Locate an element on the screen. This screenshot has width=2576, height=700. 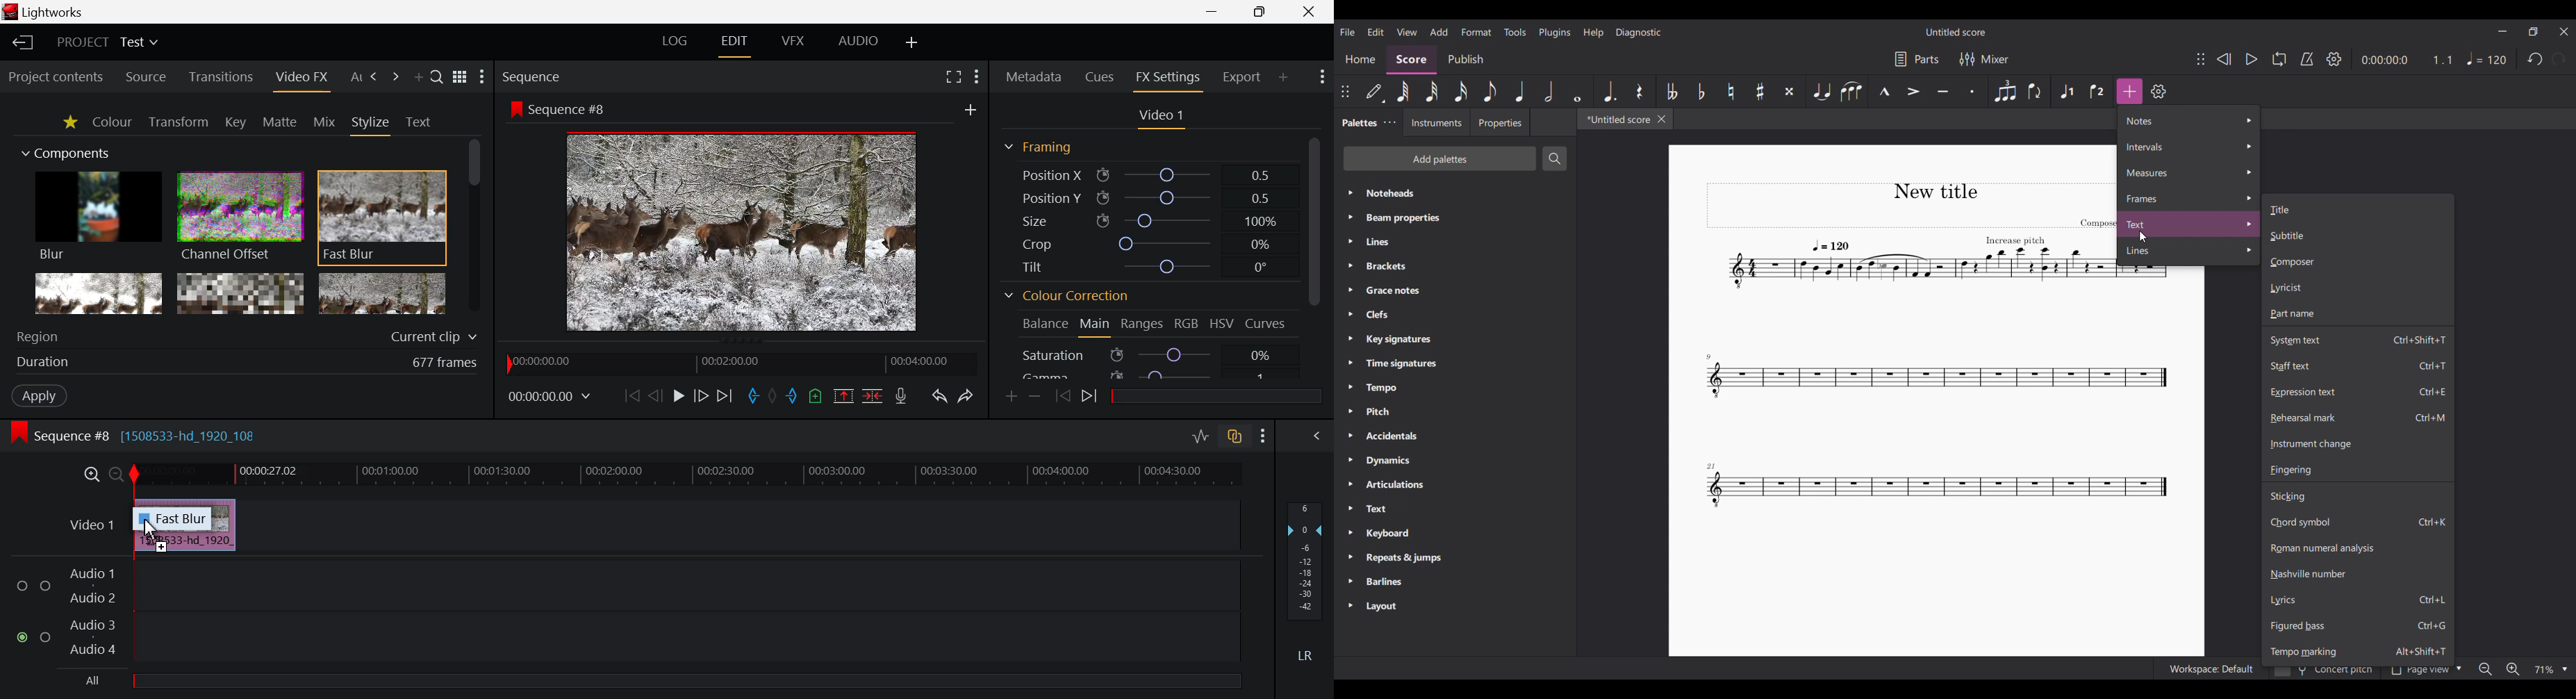
Sticking is located at coordinates (2358, 496).